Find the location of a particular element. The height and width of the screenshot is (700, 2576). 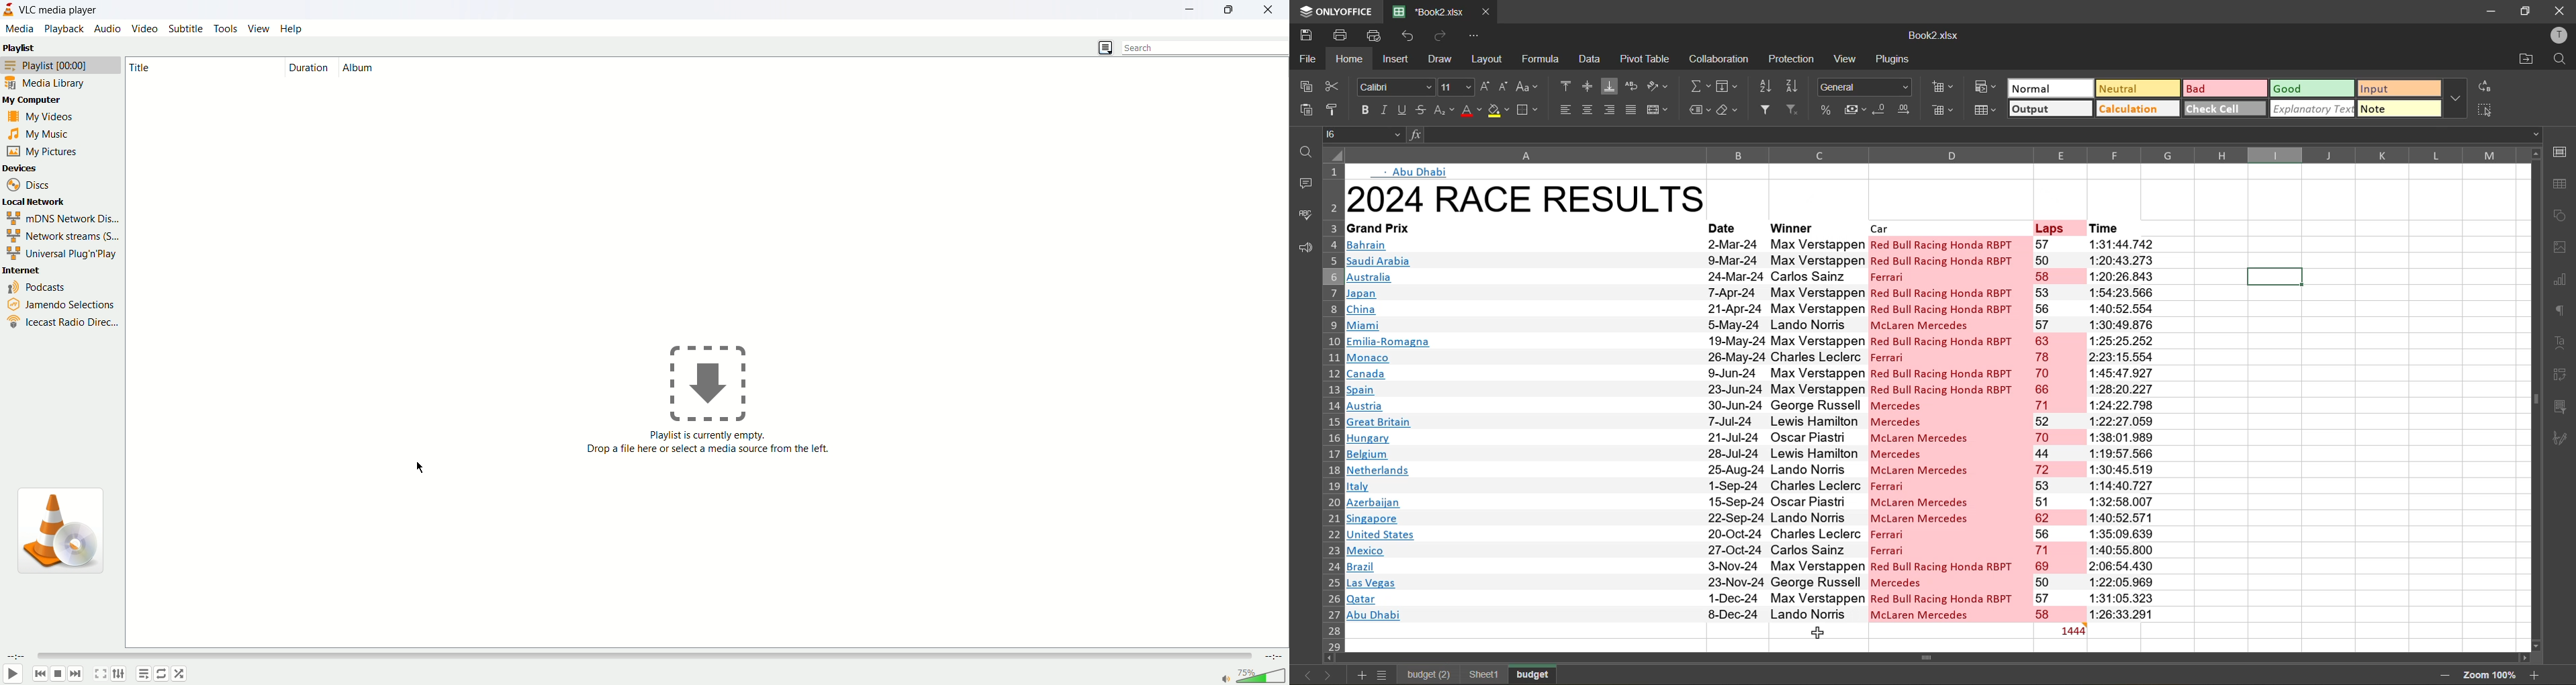

align middle is located at coordinates (1586, 88).